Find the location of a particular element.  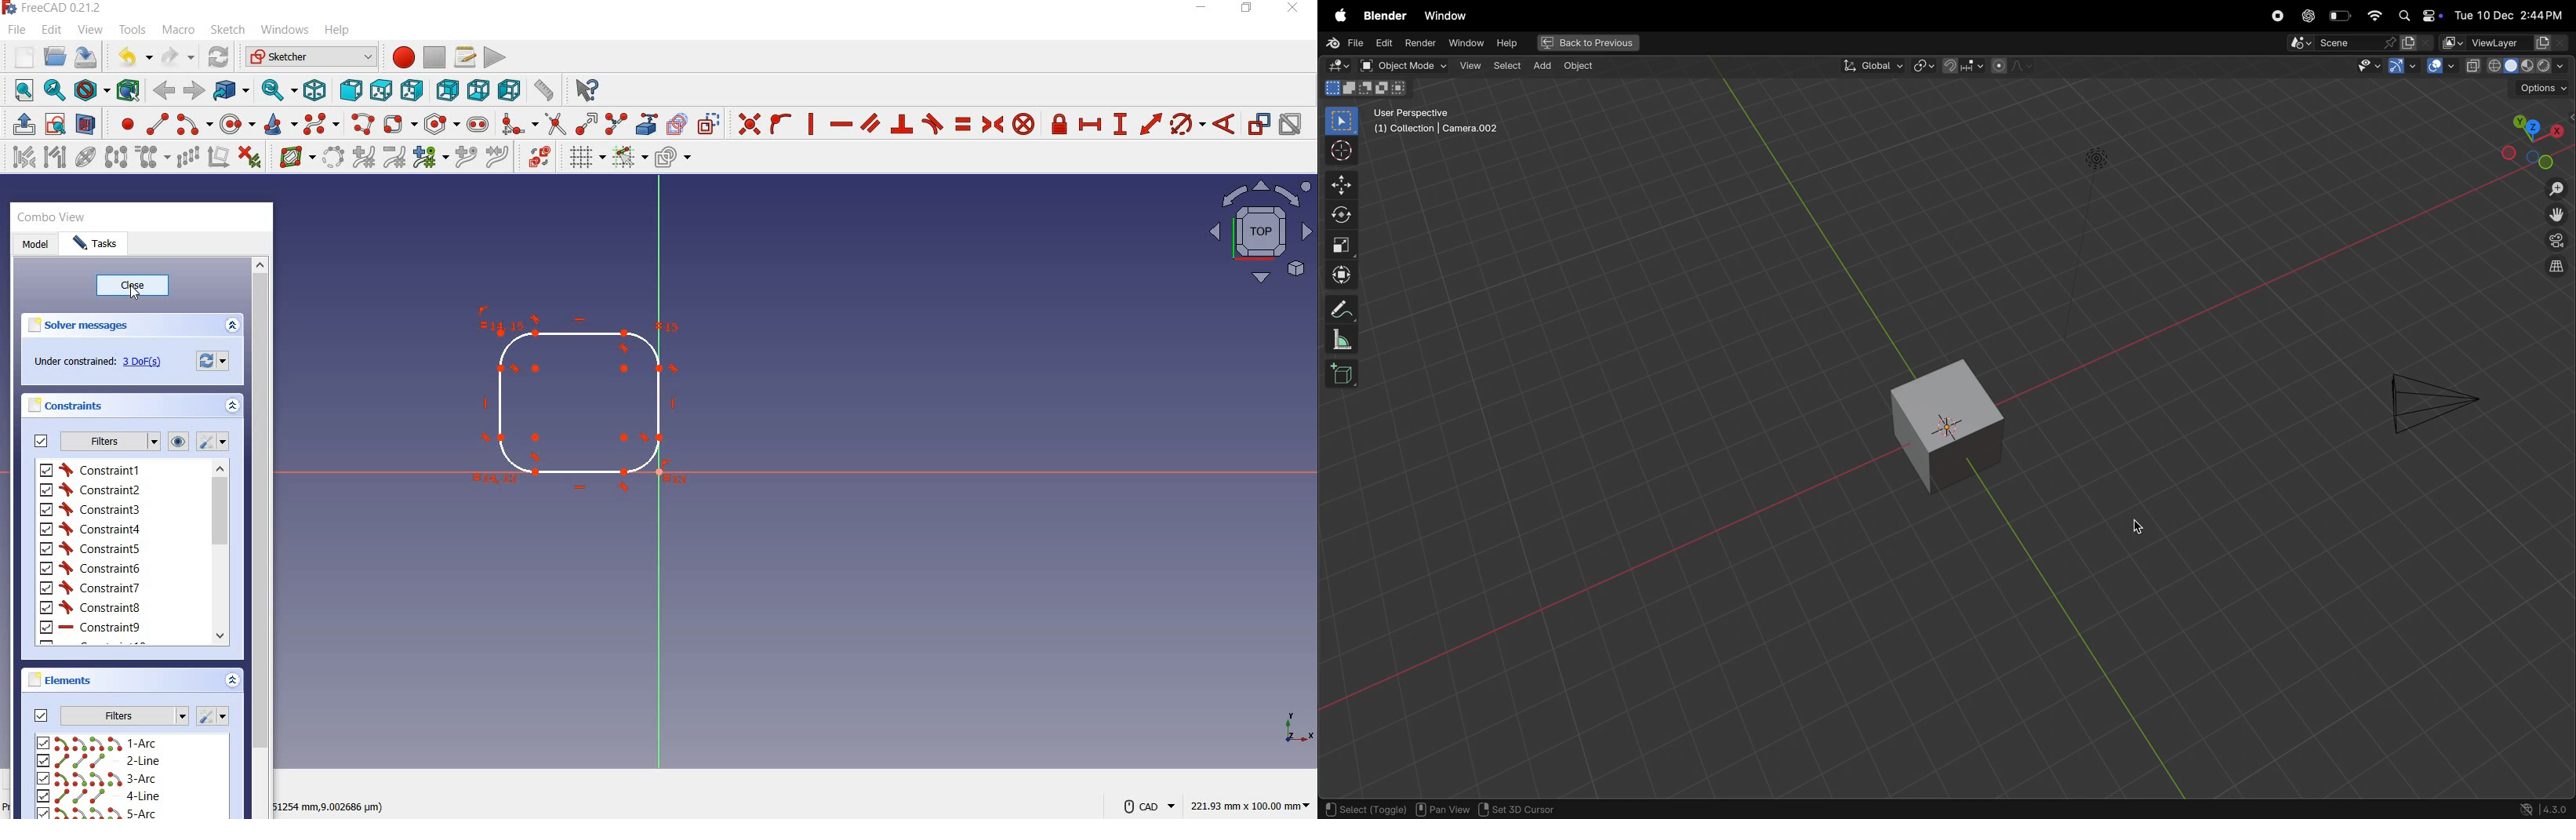

sync view is located at coordinates (281, 89).